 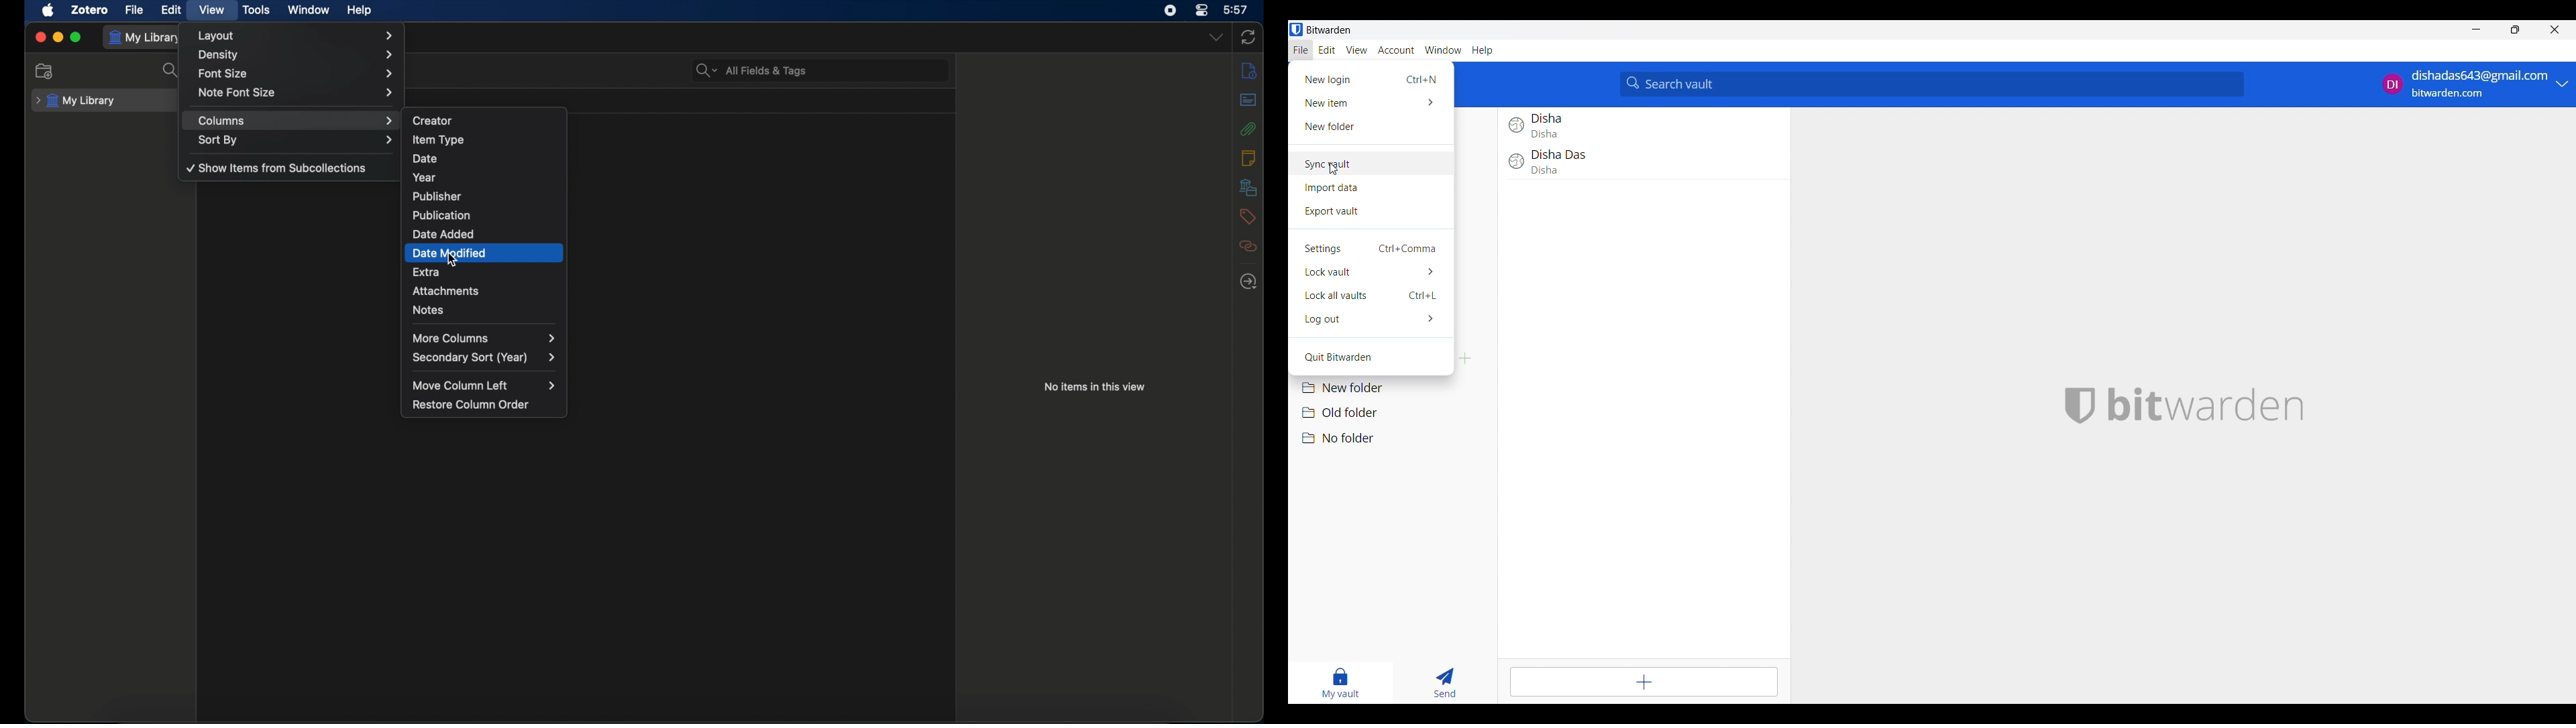 What do you see at coordinates (487, 213) in the screenshot?
I see `publication` at bounding box center [487, 213].